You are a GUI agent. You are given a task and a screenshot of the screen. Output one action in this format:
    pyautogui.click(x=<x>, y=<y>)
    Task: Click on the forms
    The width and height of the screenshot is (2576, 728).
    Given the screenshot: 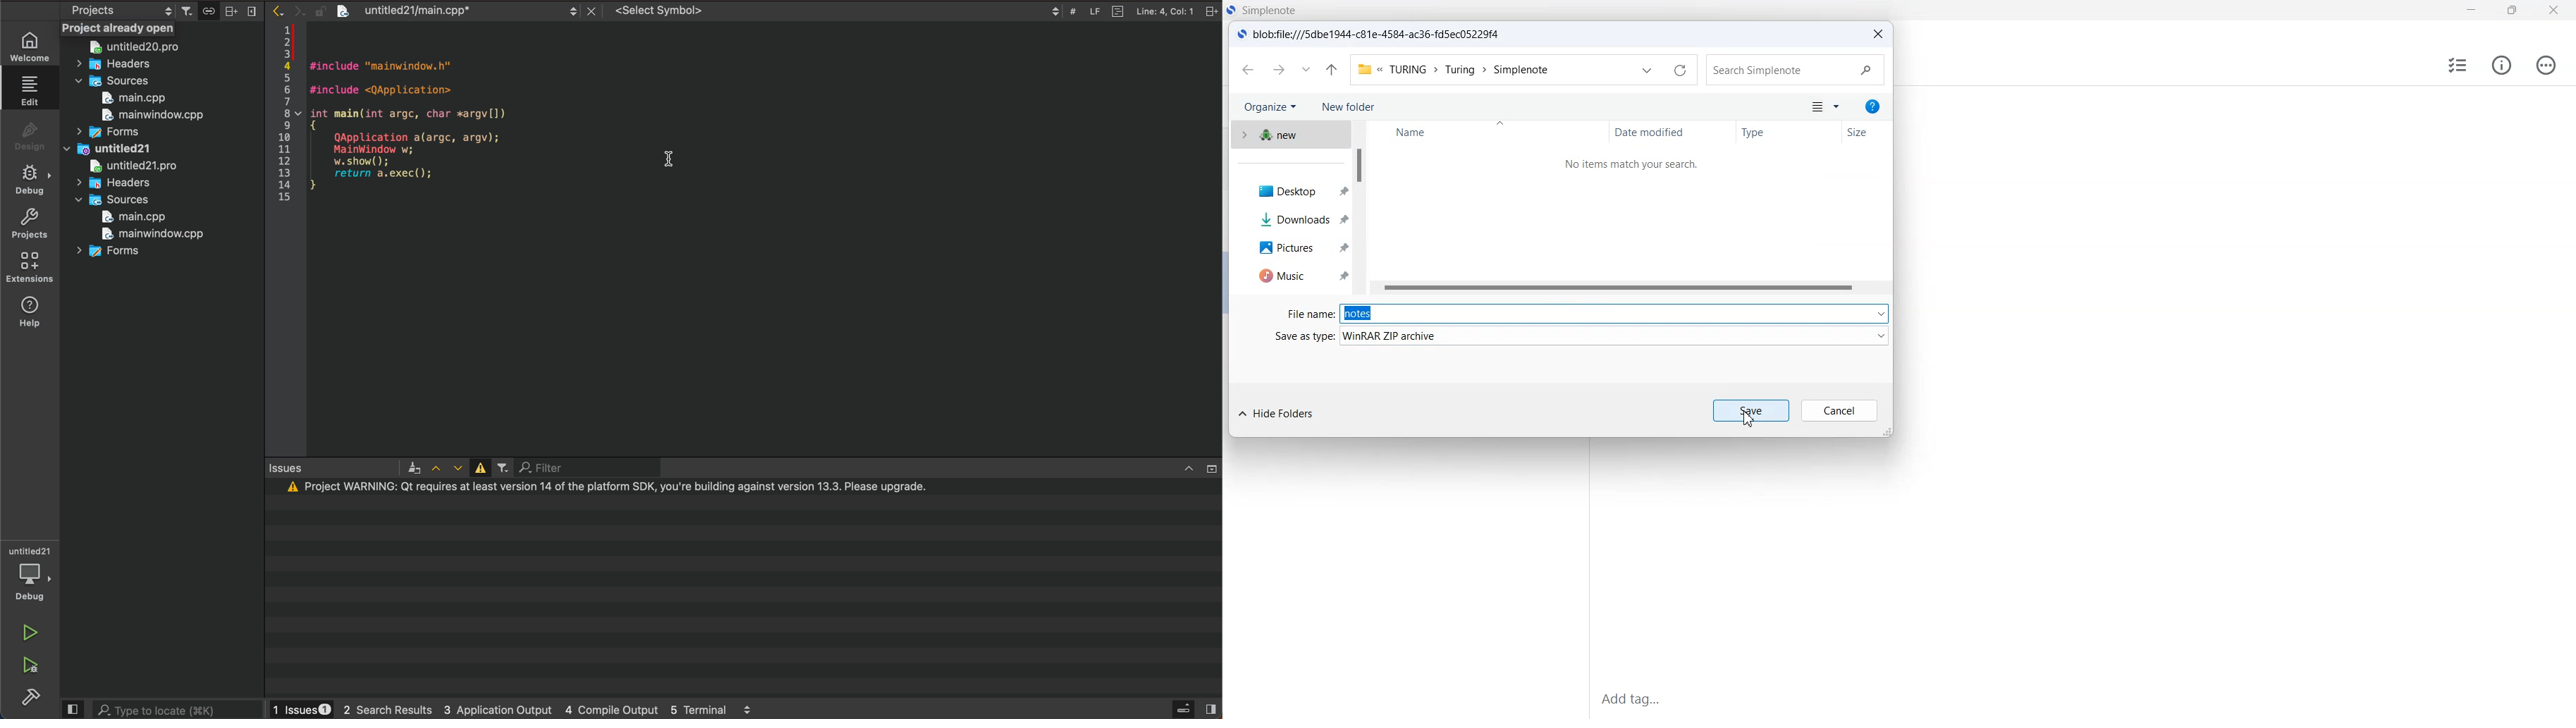 What is the action you would take?
    pyautogui.click(x=121, y=253)
    